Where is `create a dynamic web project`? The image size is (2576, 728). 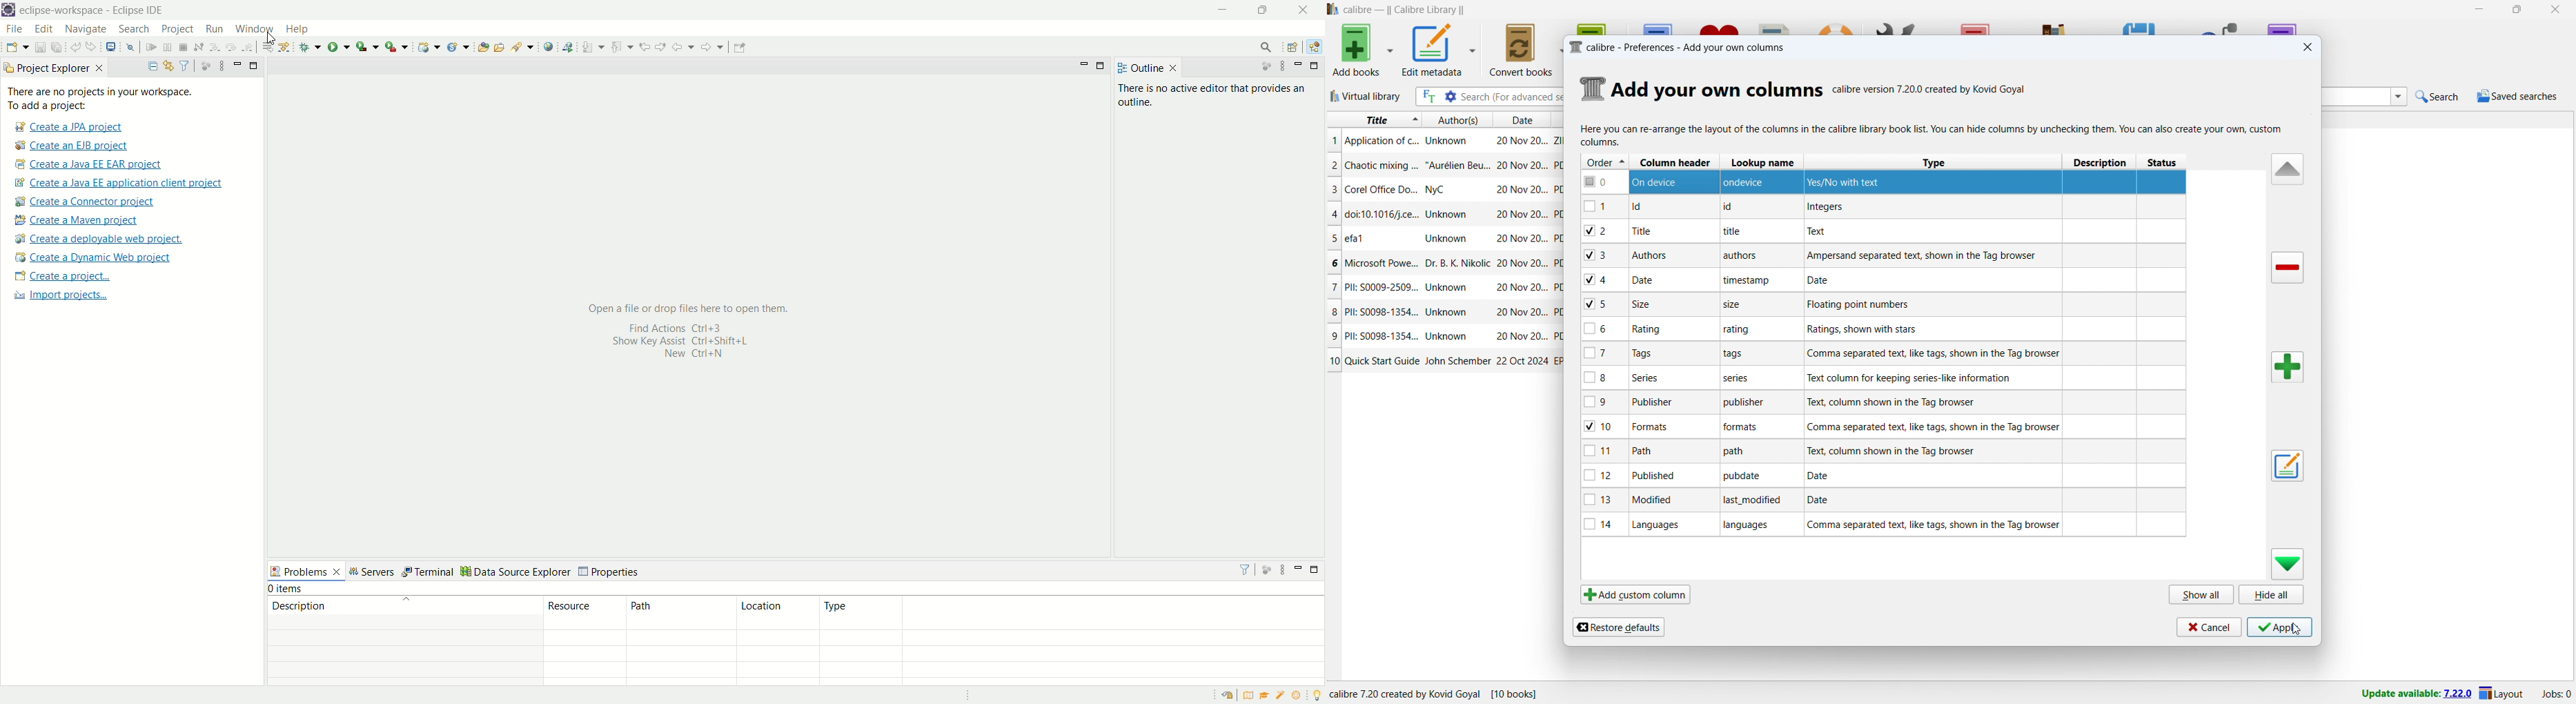 create a dynamic web project is located at coordinates (429, 46).